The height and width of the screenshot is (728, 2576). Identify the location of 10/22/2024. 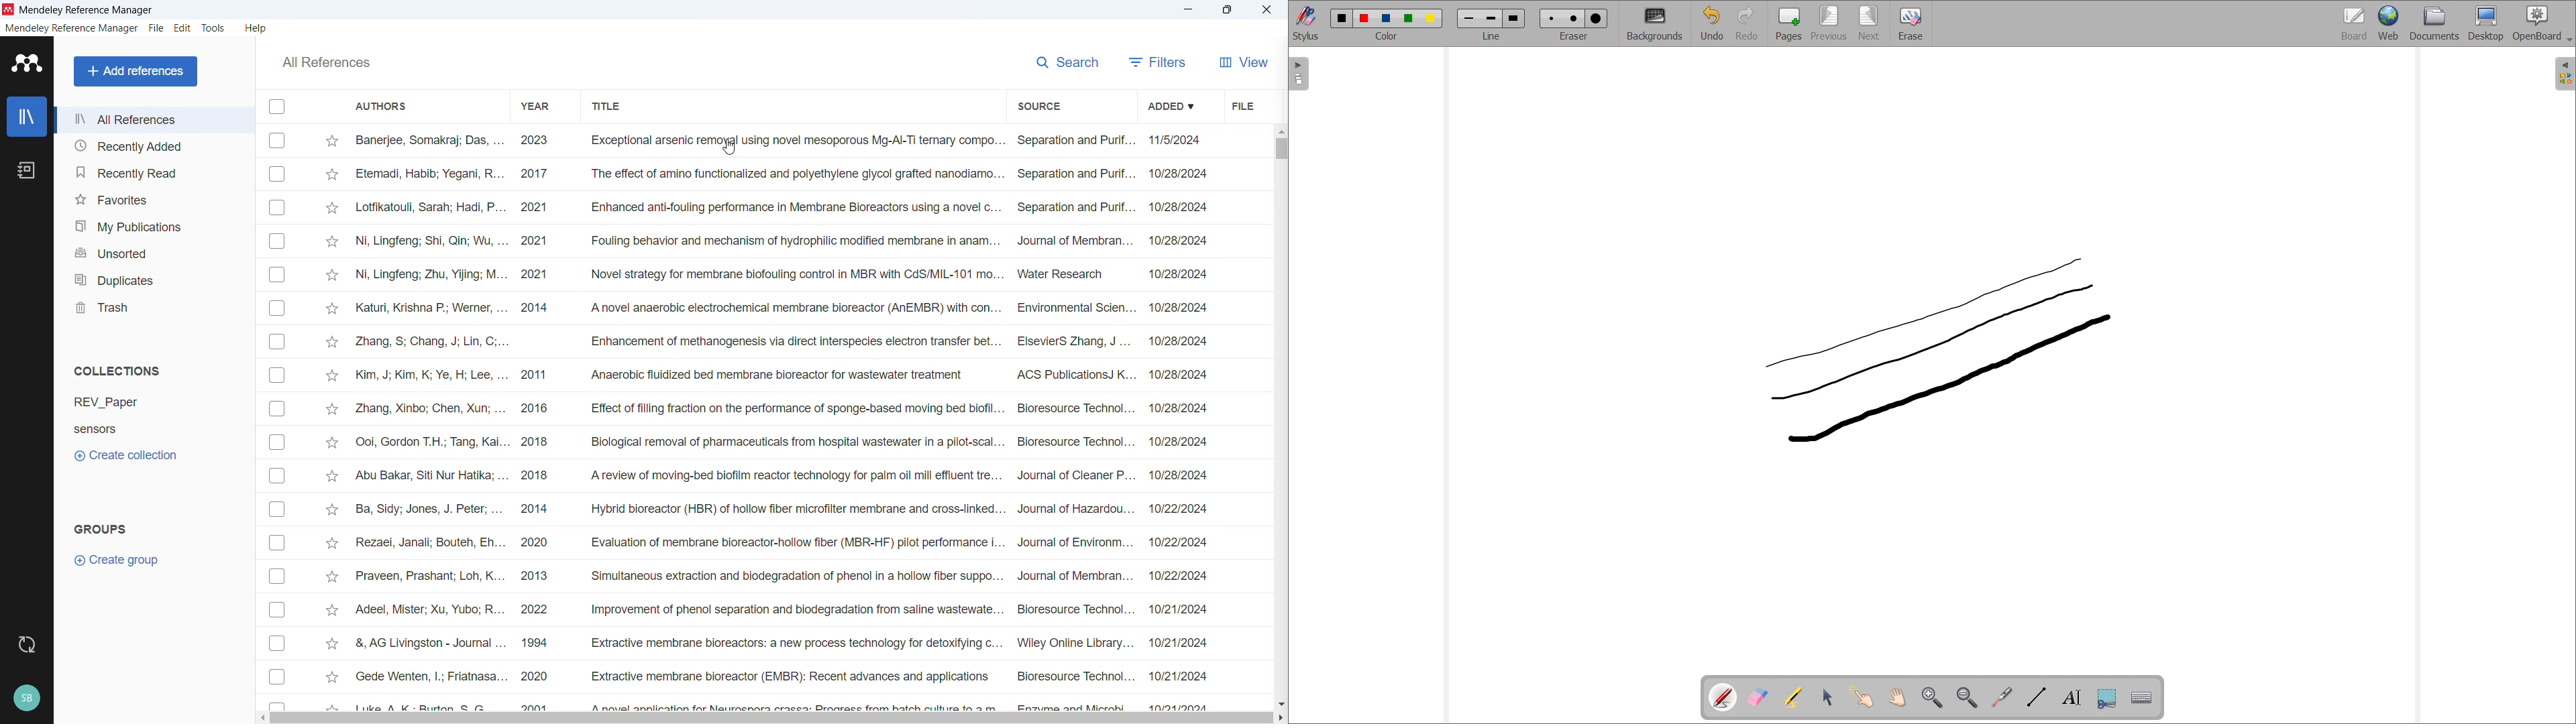
(1183, 507).